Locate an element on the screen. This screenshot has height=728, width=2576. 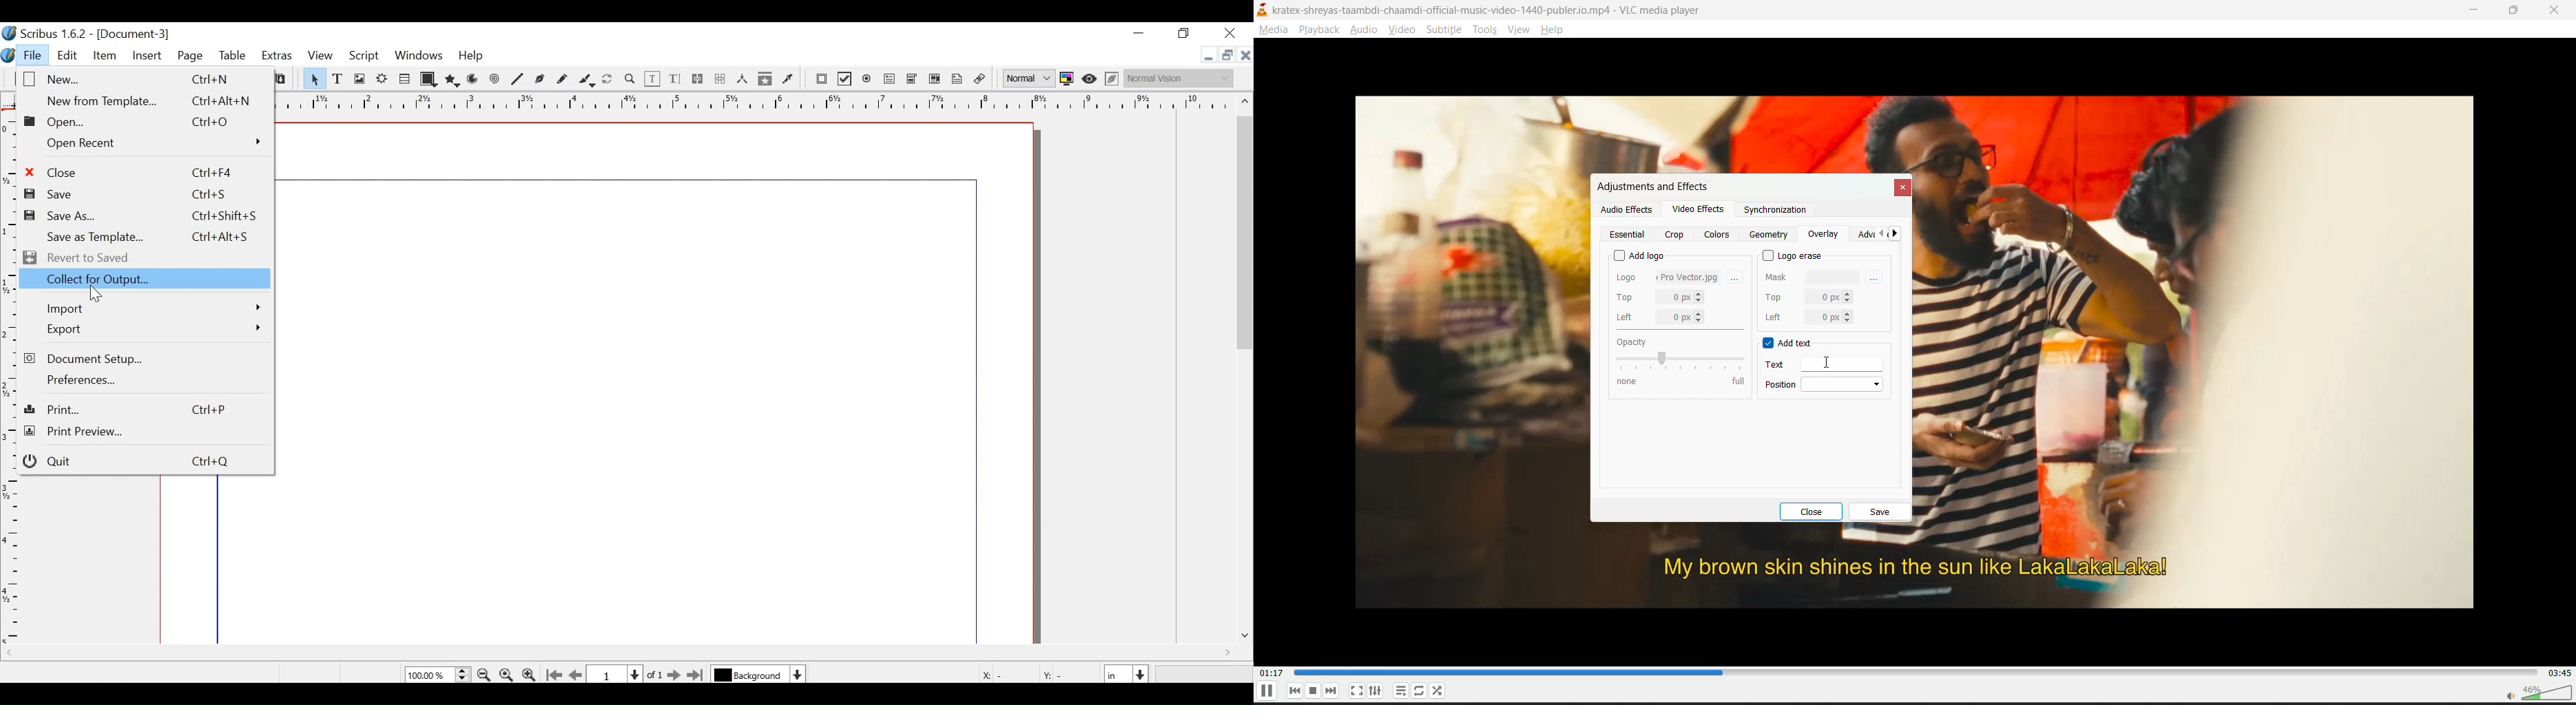
Zoom out is located at coordinates (530, 675).